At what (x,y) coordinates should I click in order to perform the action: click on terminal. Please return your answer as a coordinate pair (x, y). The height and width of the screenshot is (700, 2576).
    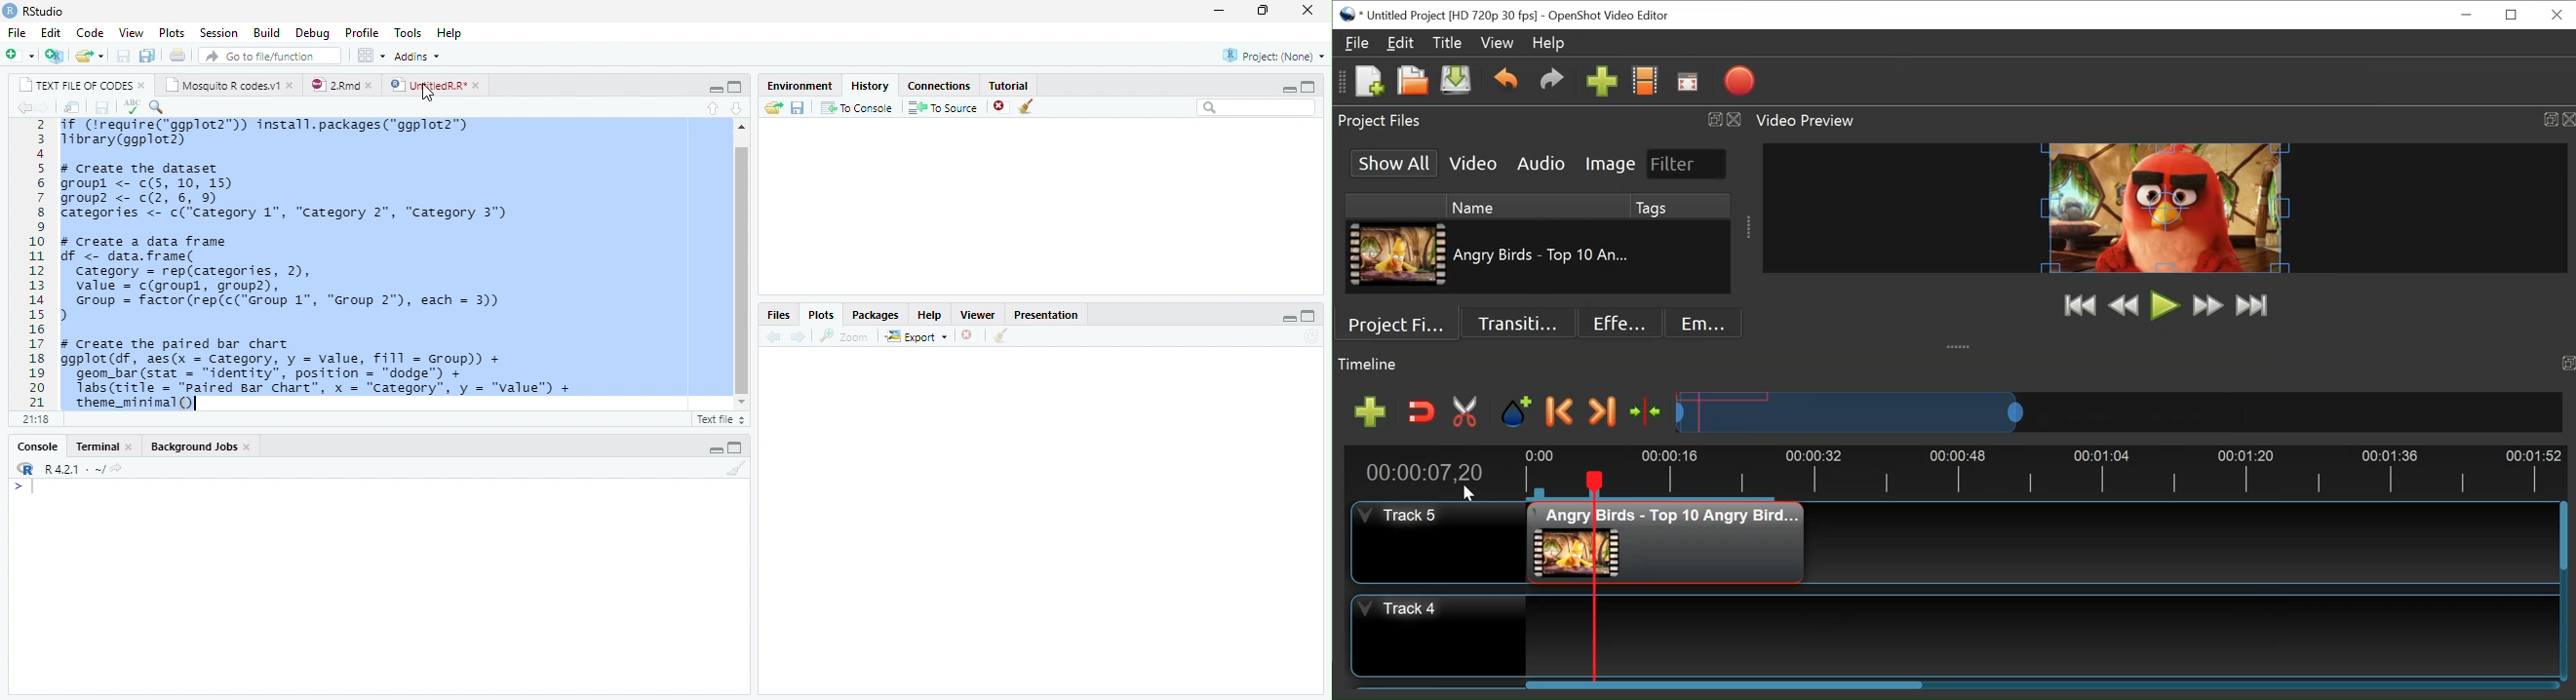
    Looking at the image, I should click on (96, 447).